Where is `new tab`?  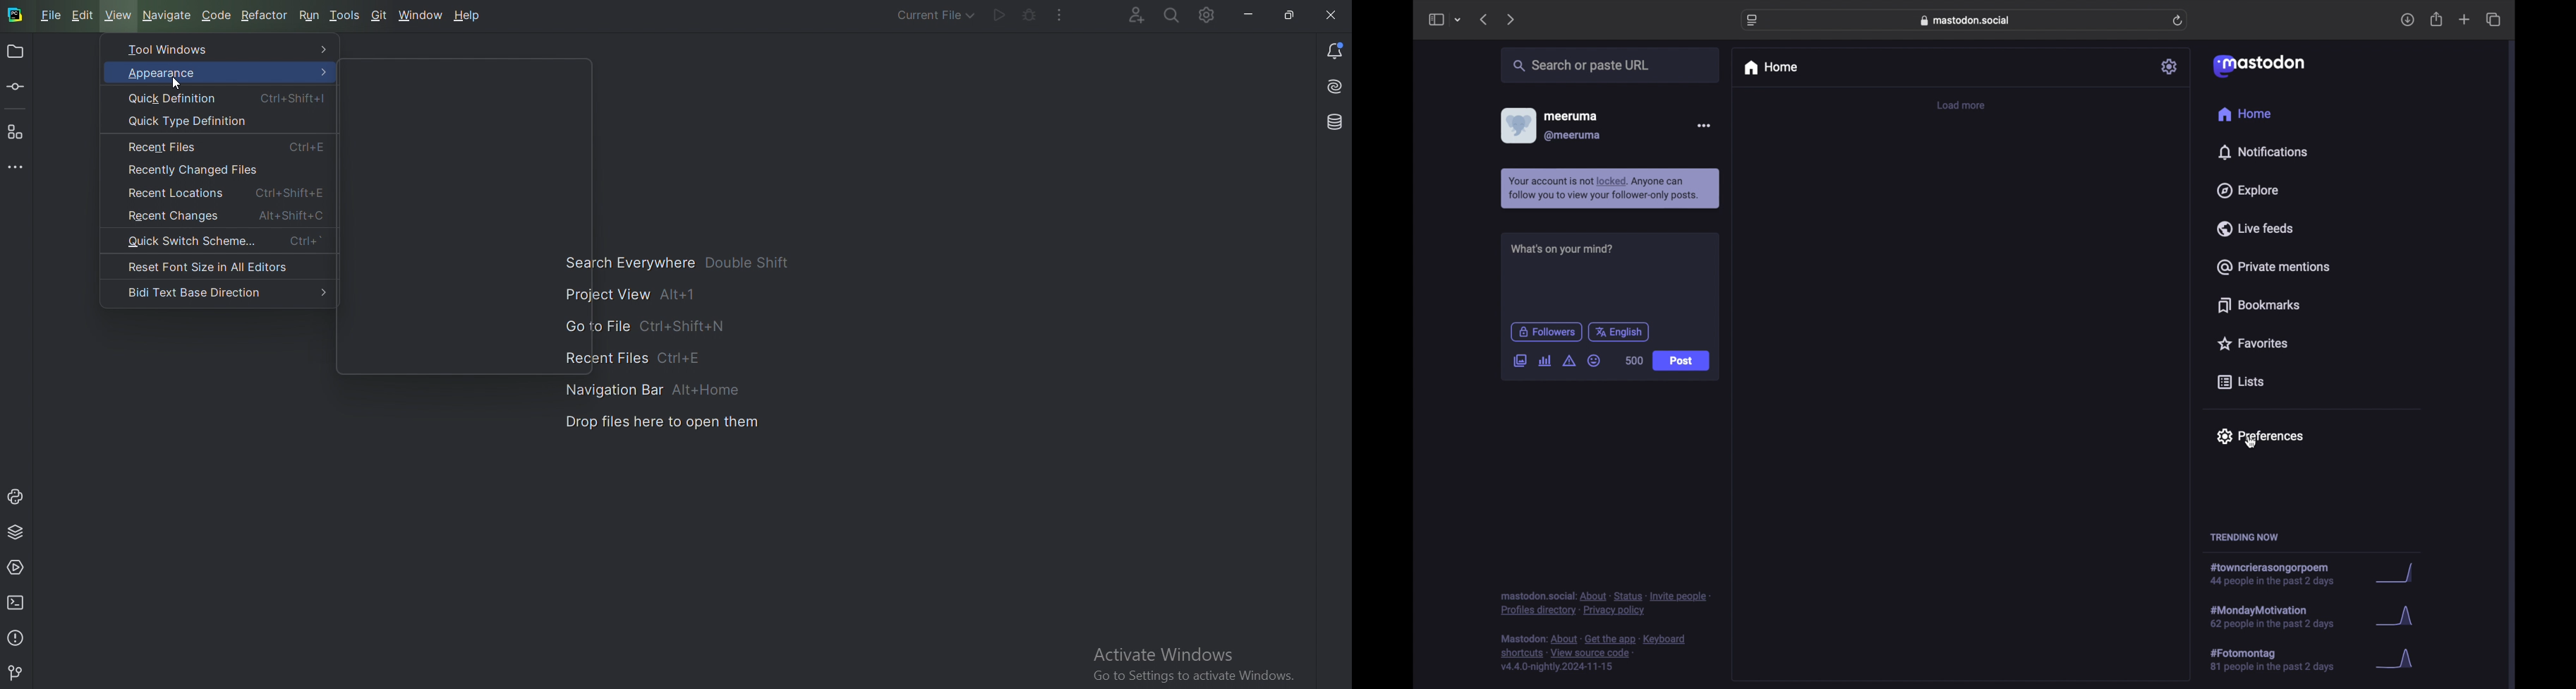
new tab is located at coordinates (2464, 20).